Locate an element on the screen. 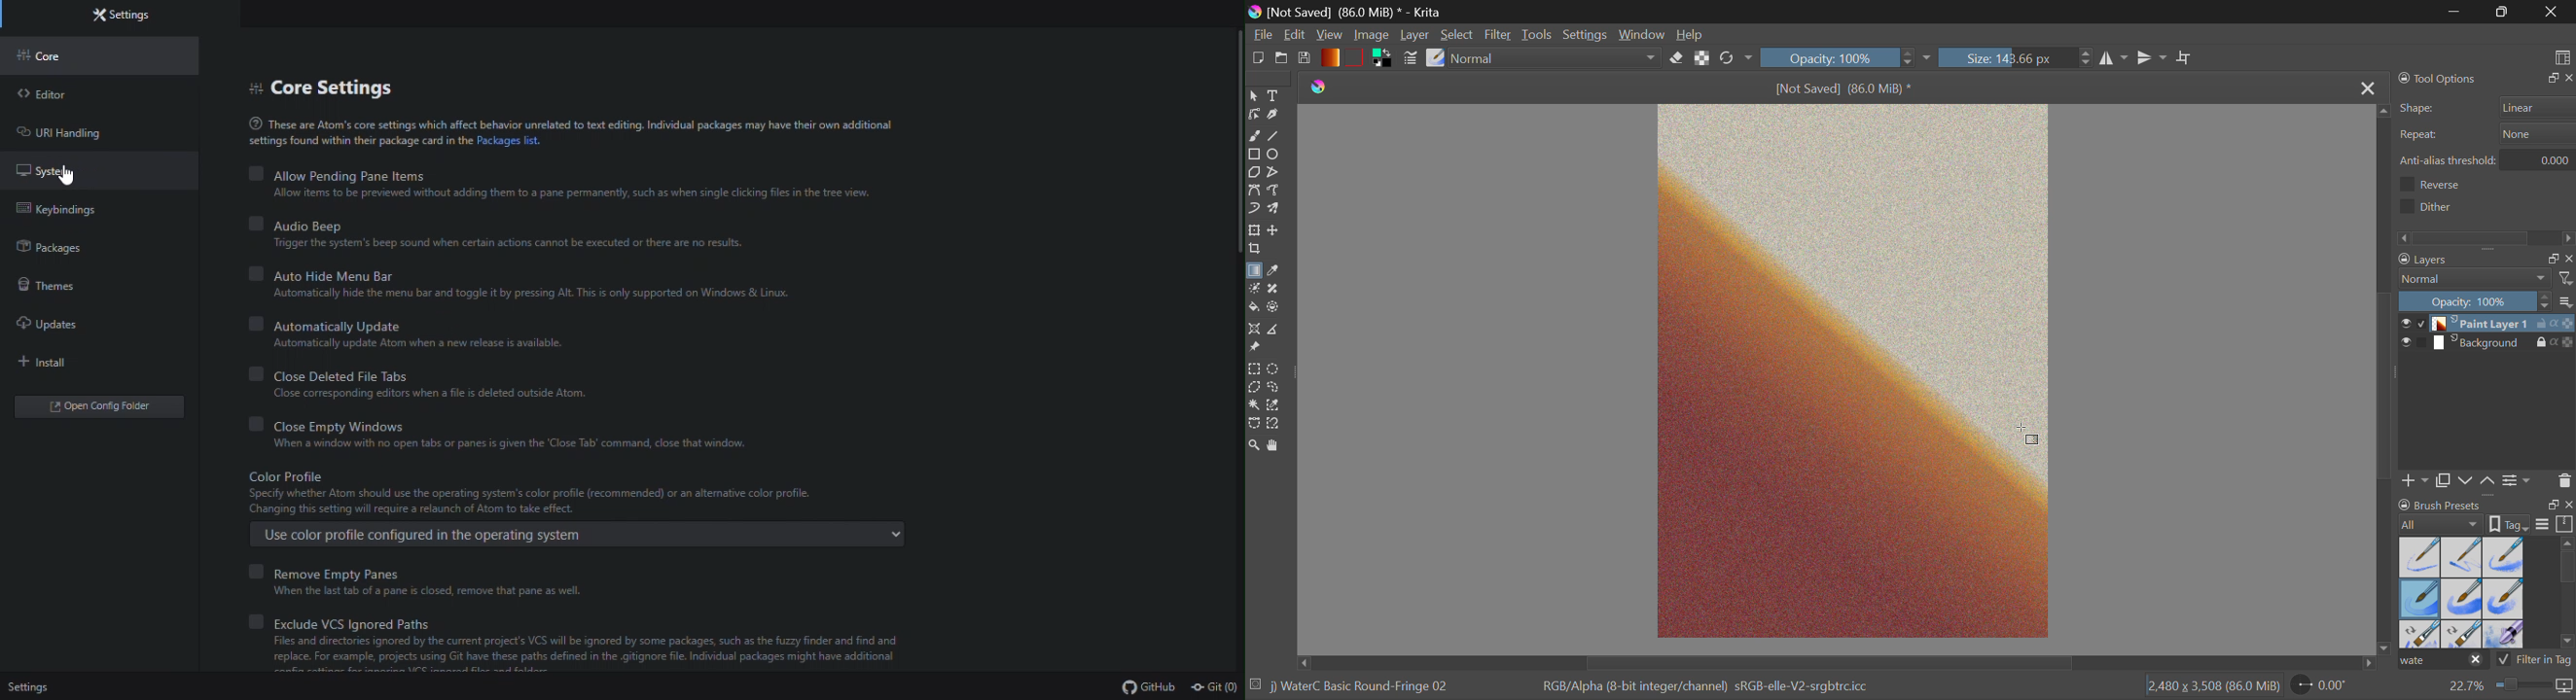 The height and width of the screenshot is (700, 2576). Enclose and Fill is located at coordinates (1277, 308).